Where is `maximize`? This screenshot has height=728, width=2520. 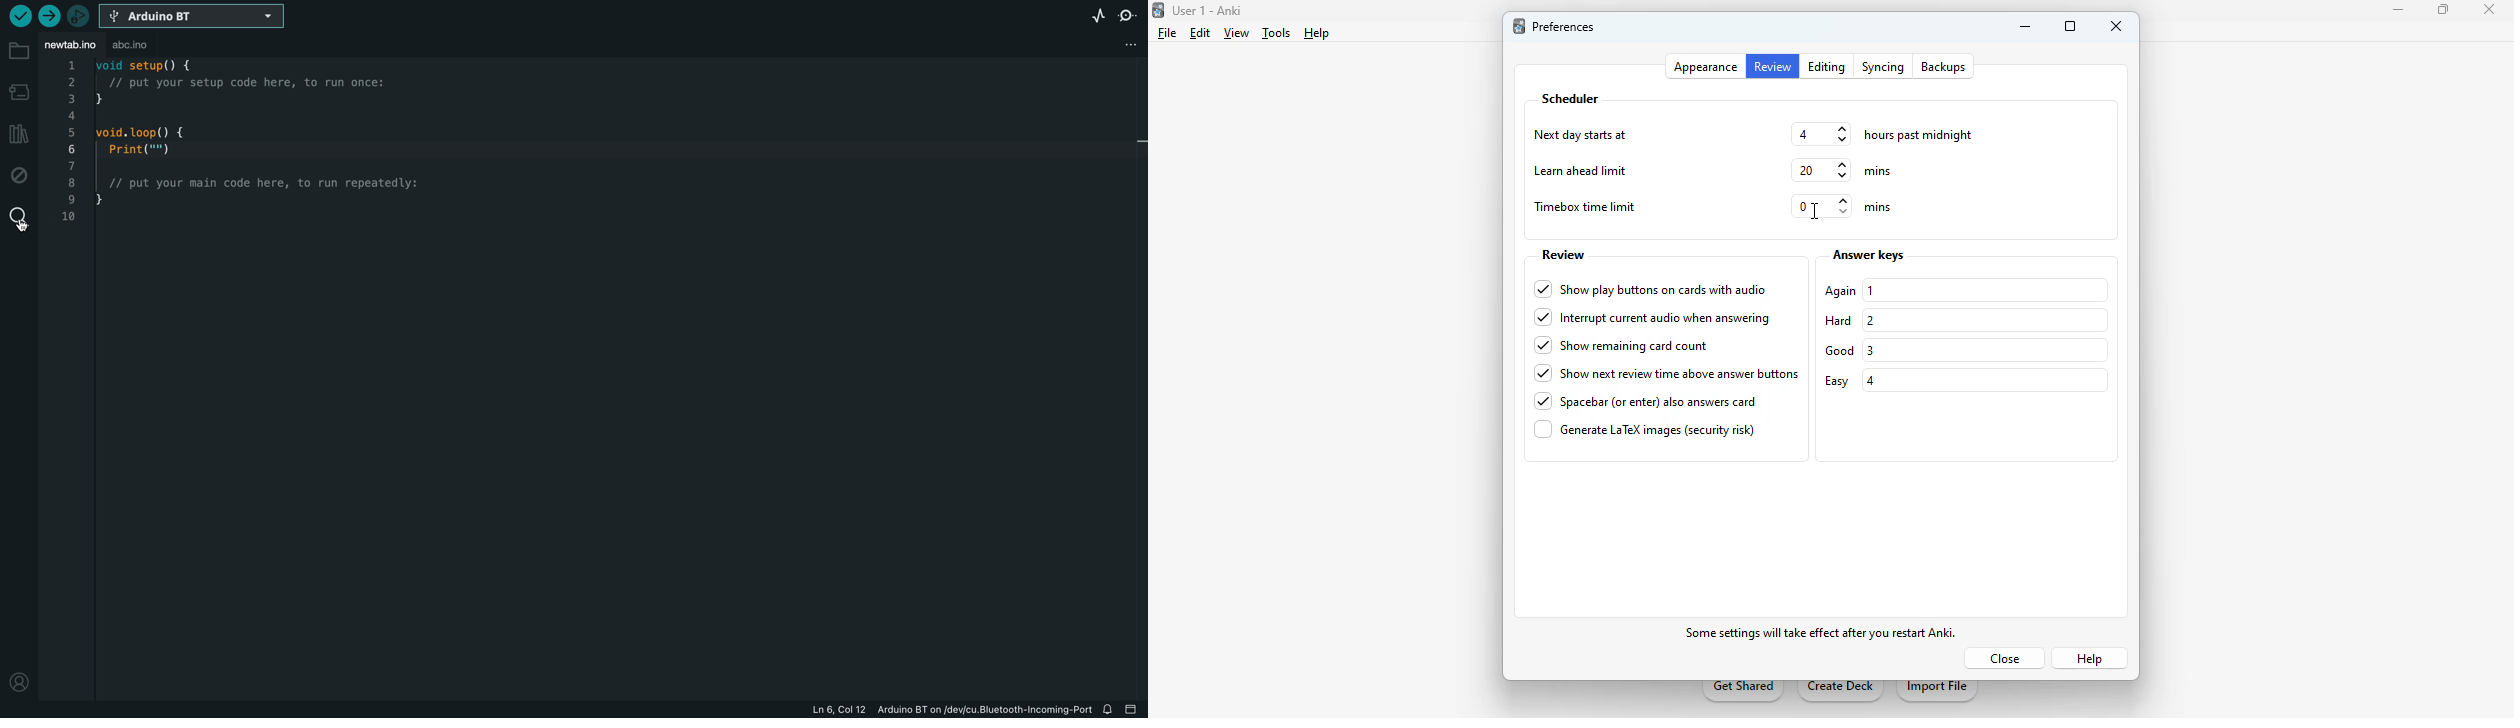 maximize is located at coordinates (2443, 10).